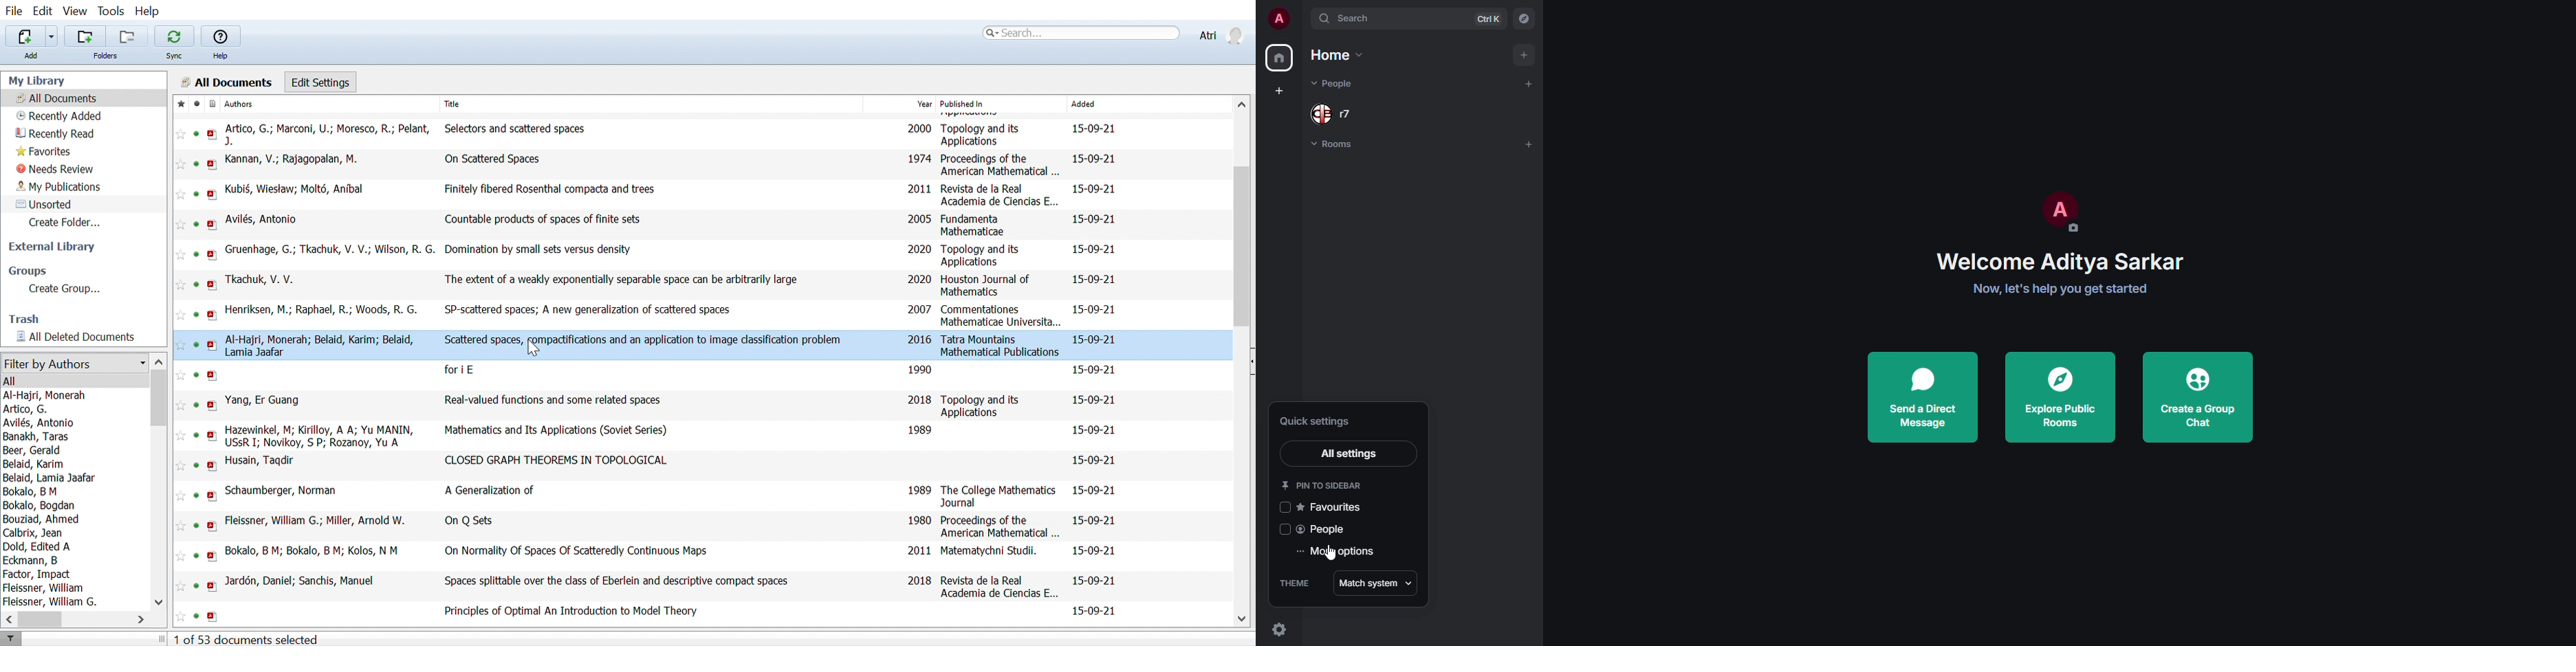 The height and width of the screenshot is (672, 2576). What do you see at coordinates (1302, 18) in the screenshot?
I see `expand` at bounding box center [1302, 18].